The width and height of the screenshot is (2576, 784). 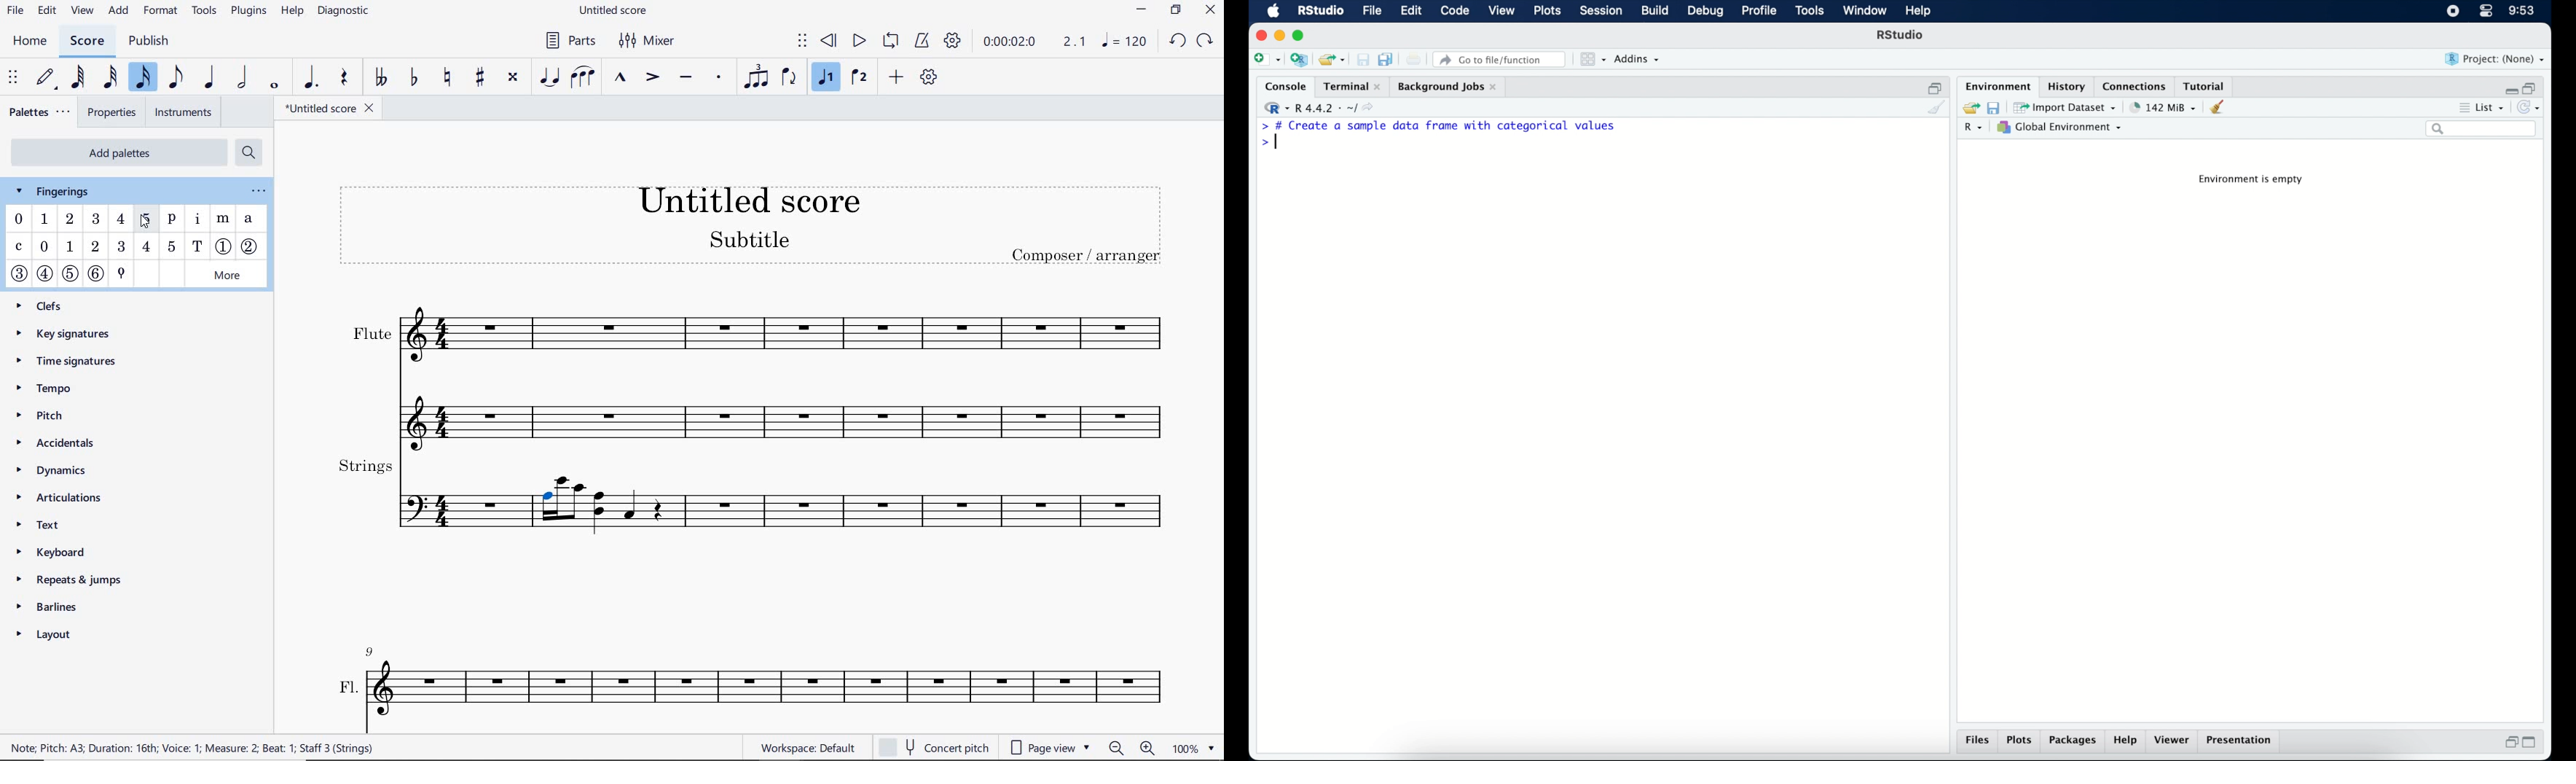 I want to click on mixer, so click(x=646, y=41).